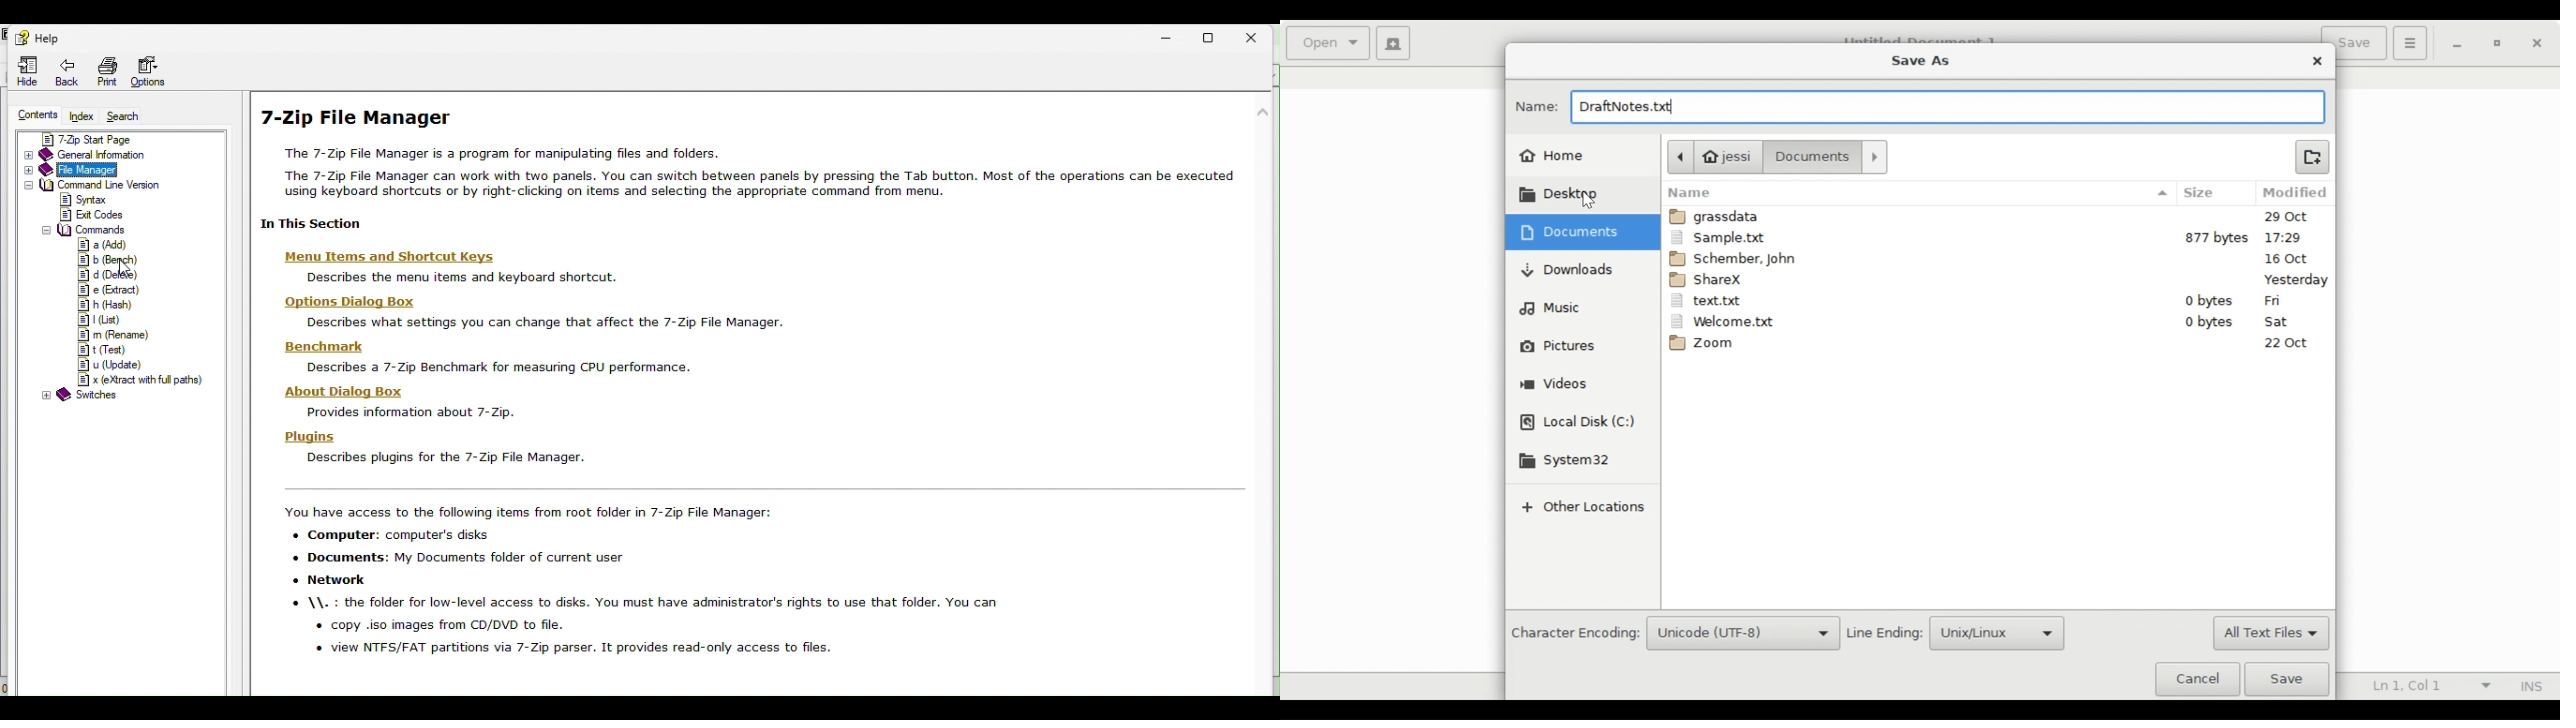 This screenshot has height=728, width=2576. Describe the element at coordinates (2270, 634) in the screenshot. I see `All Text Files` at that location.